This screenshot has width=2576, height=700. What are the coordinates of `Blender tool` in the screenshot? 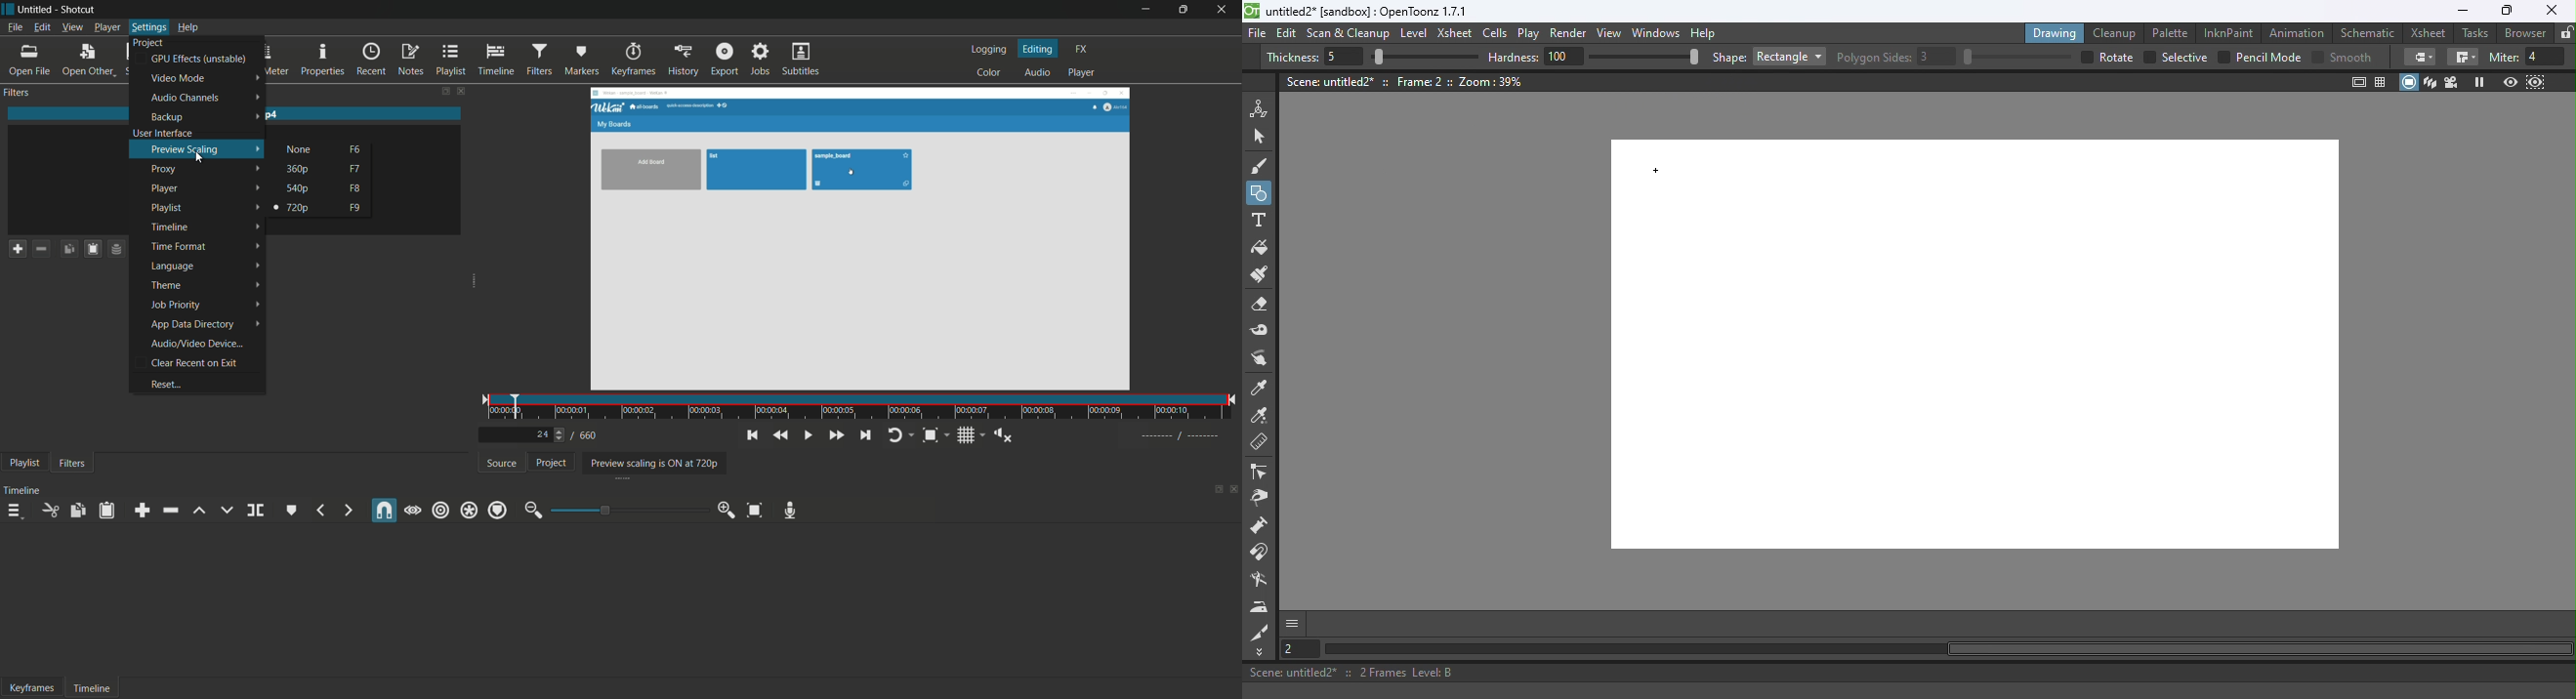 It's located at (1263, 581).